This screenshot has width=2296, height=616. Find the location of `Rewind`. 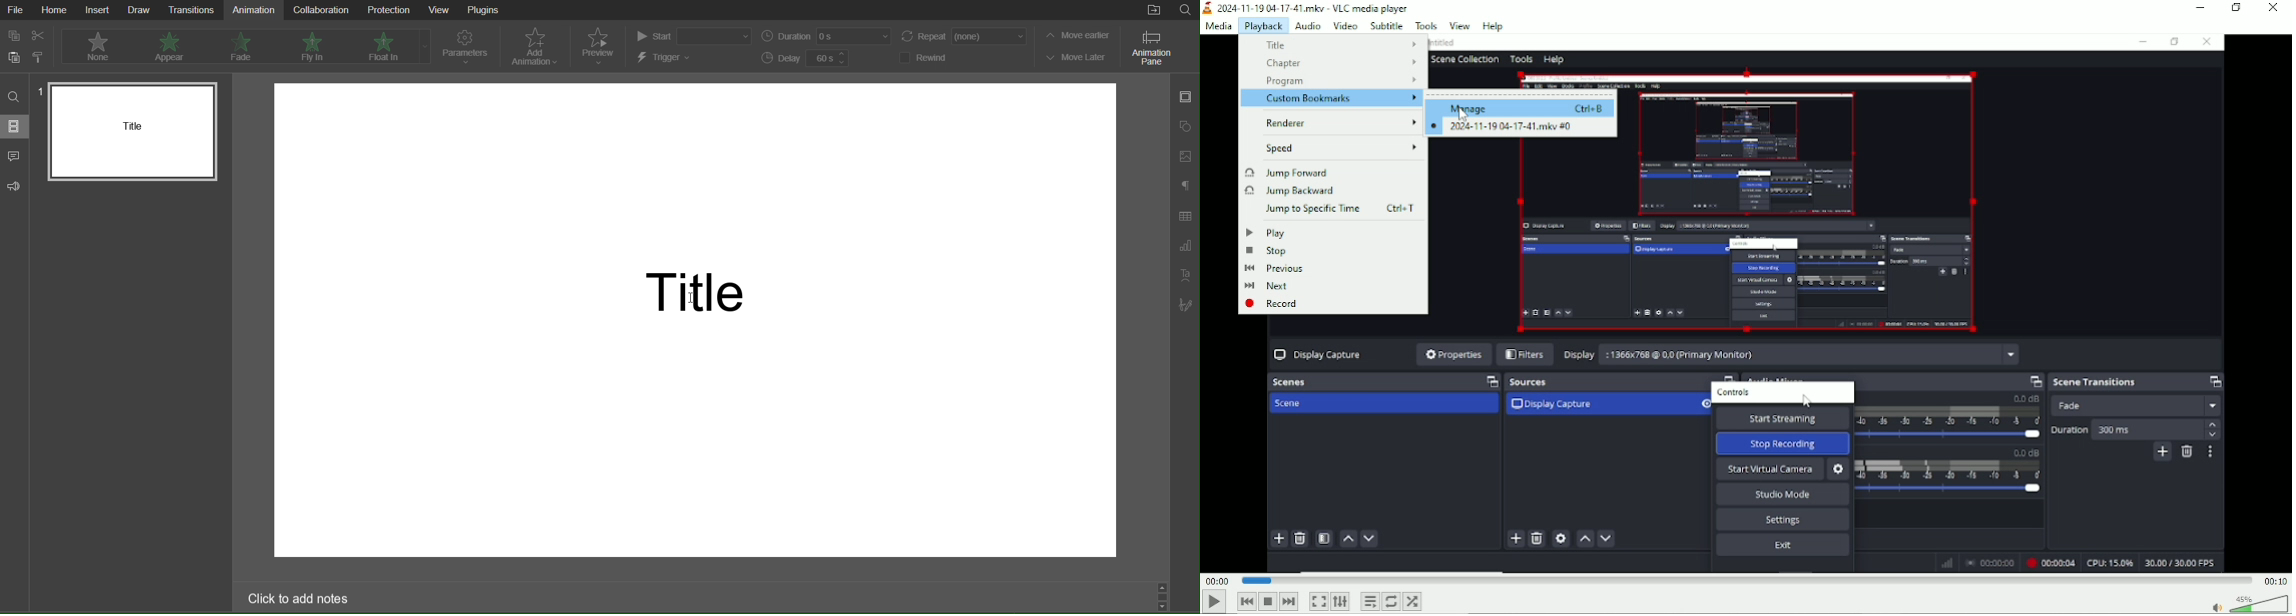

Rewind is located at coordinates (924, 58).